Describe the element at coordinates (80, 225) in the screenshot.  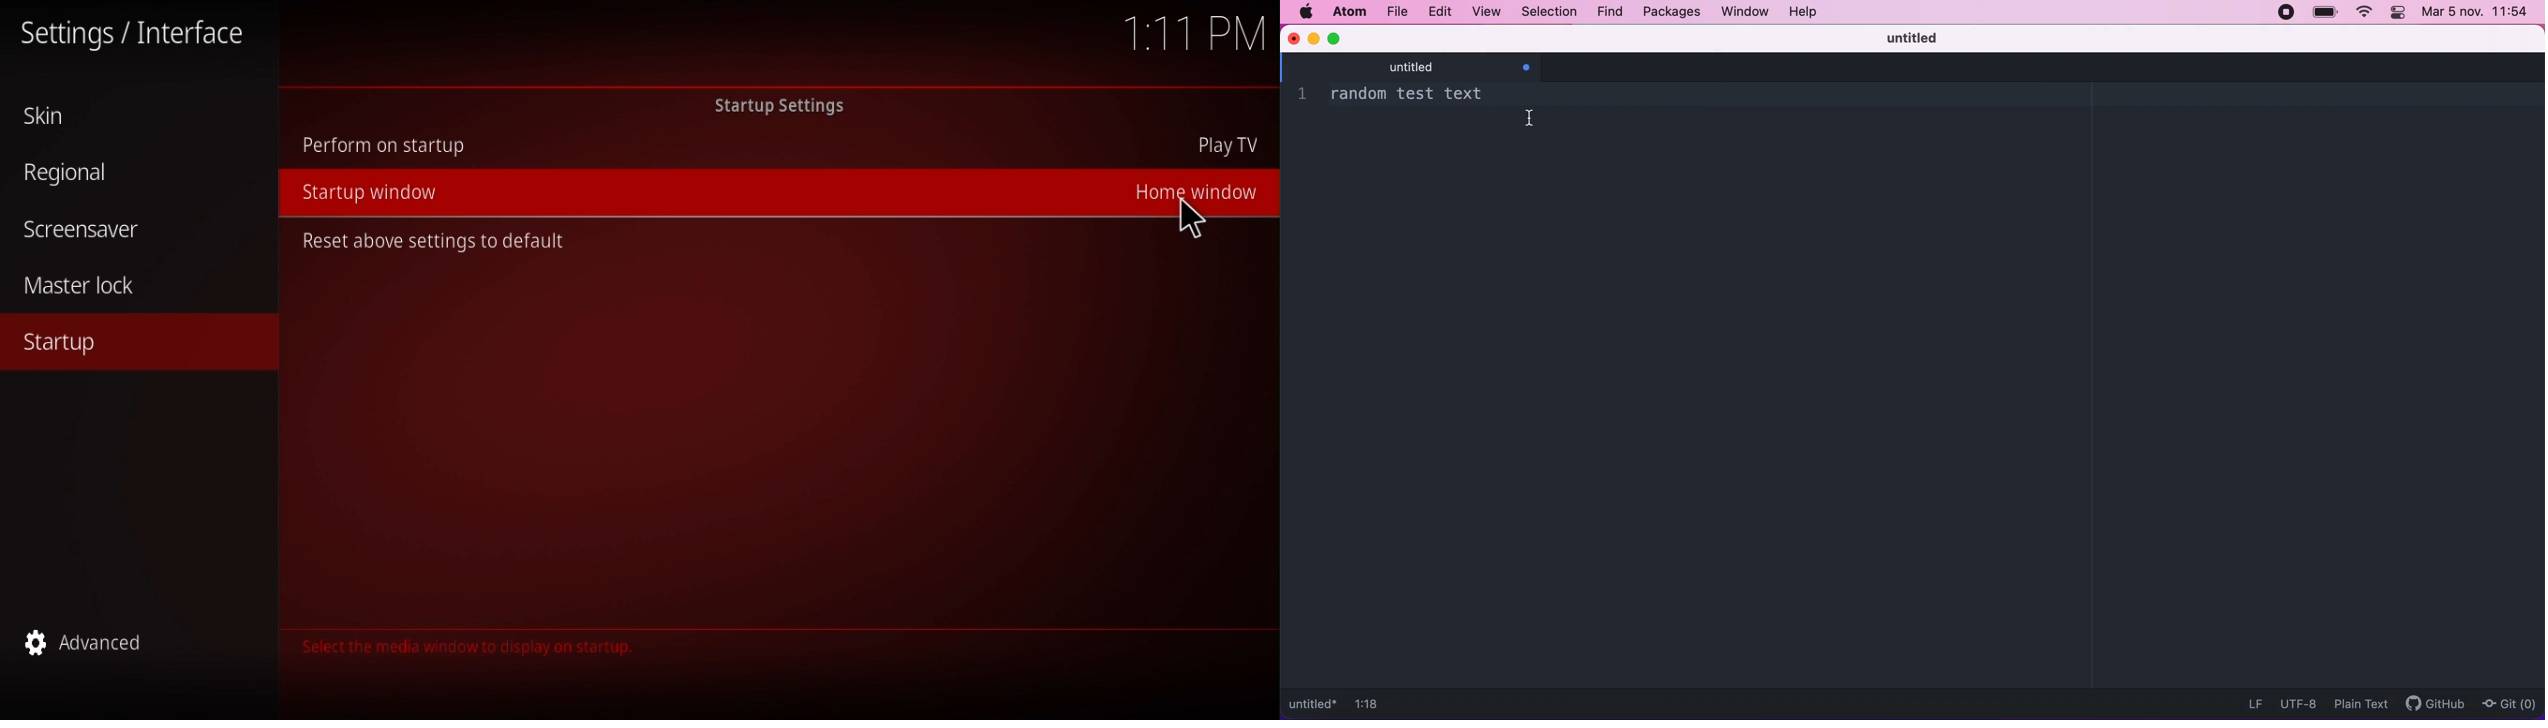
I see `screensaver` at that location.